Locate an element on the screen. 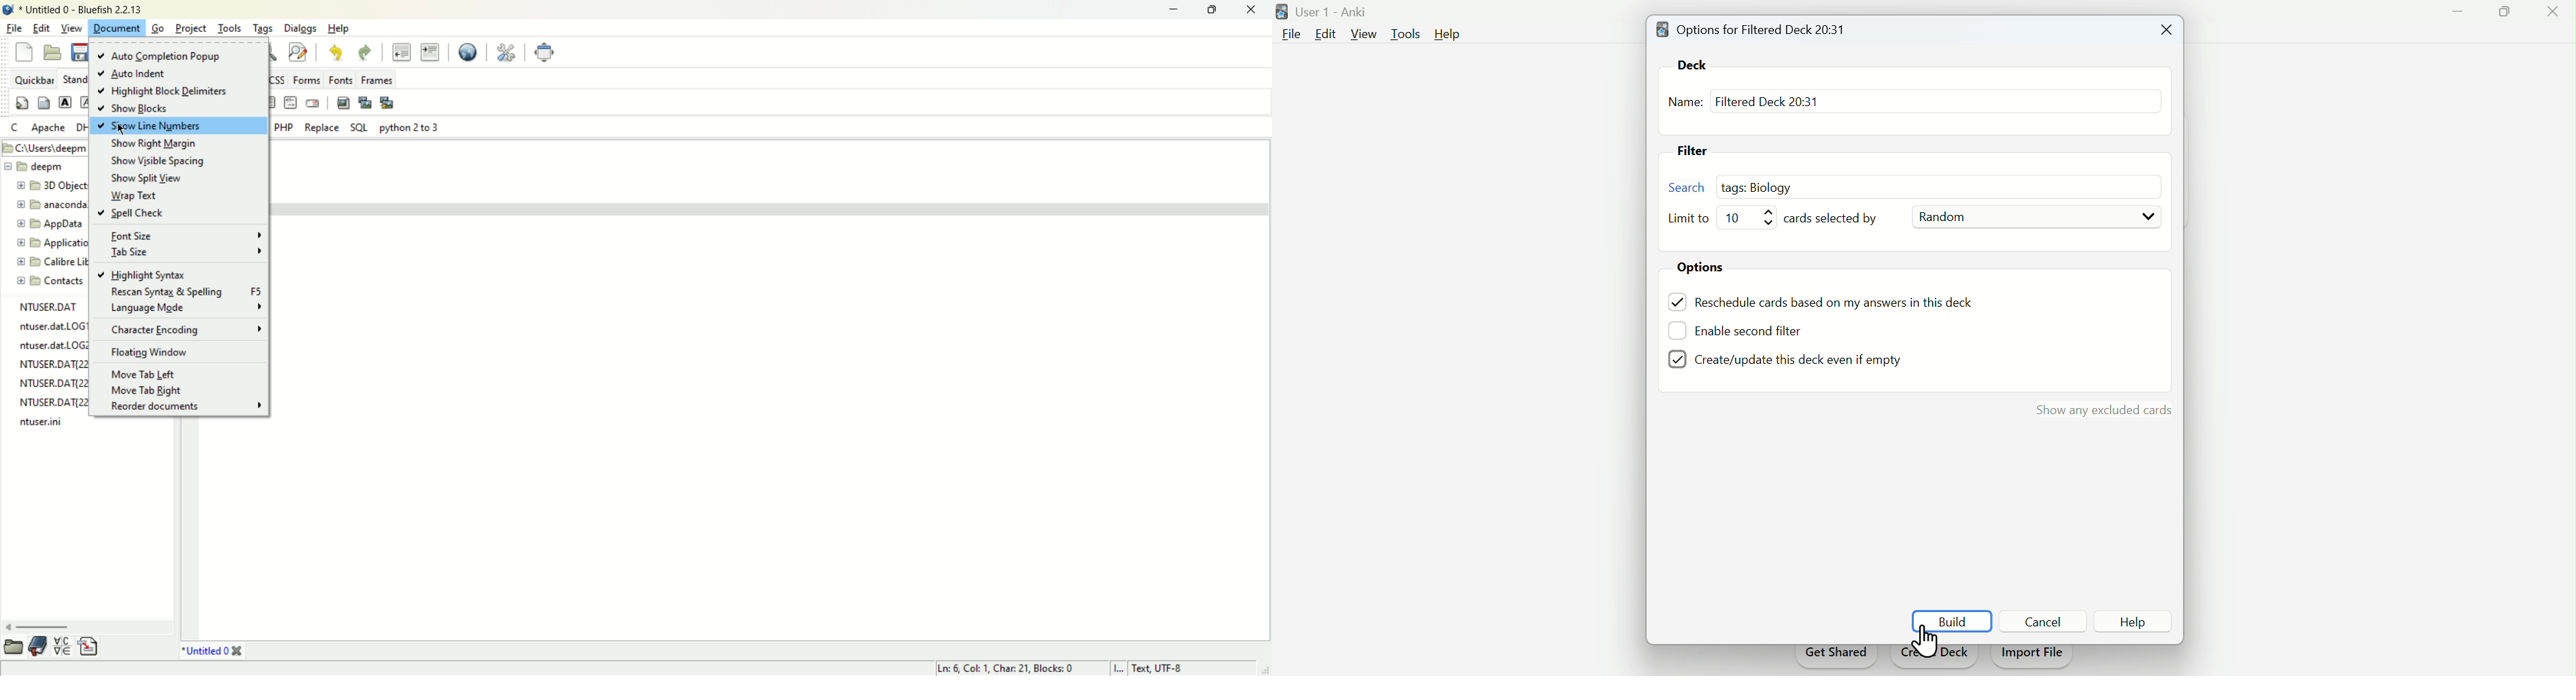 This screenshot has width=2576, height=700. new is located at coordinates (24, 52).